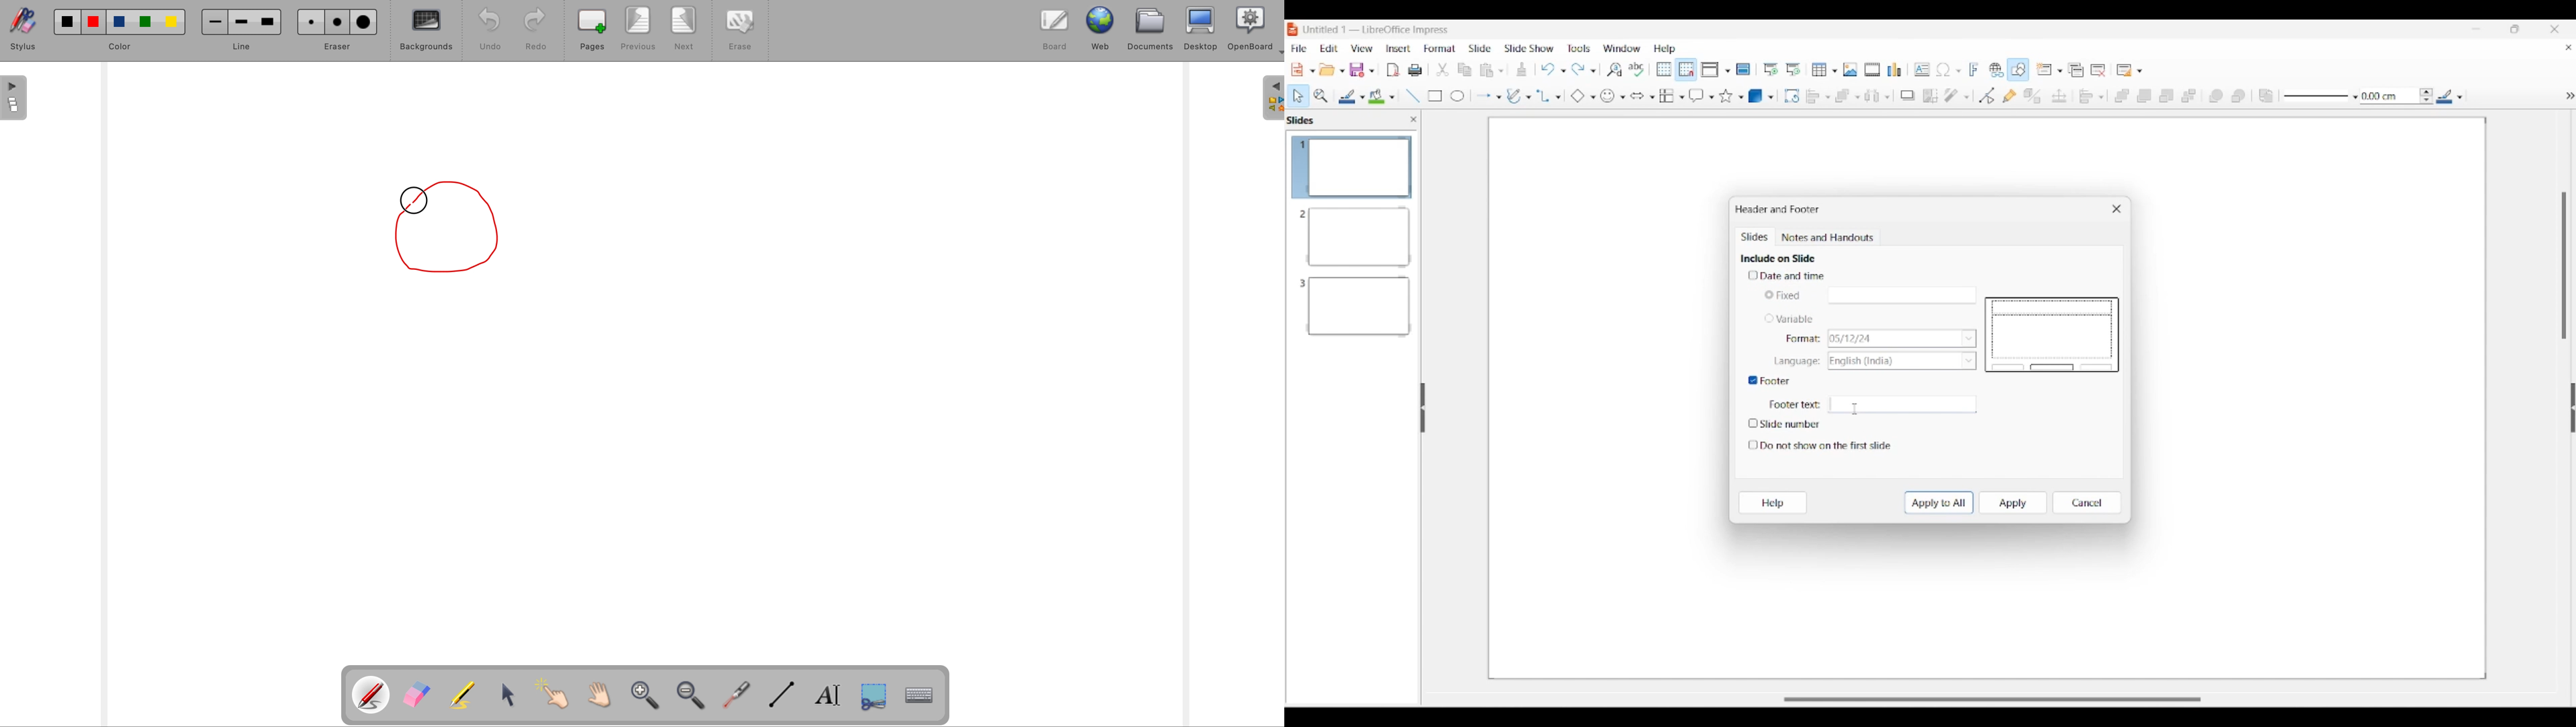 The image size is (2576, 728). What do you see at coordinates (1431, 94) in the screenshot?
I see `Rectangle` at bounding box center [1431, 94].